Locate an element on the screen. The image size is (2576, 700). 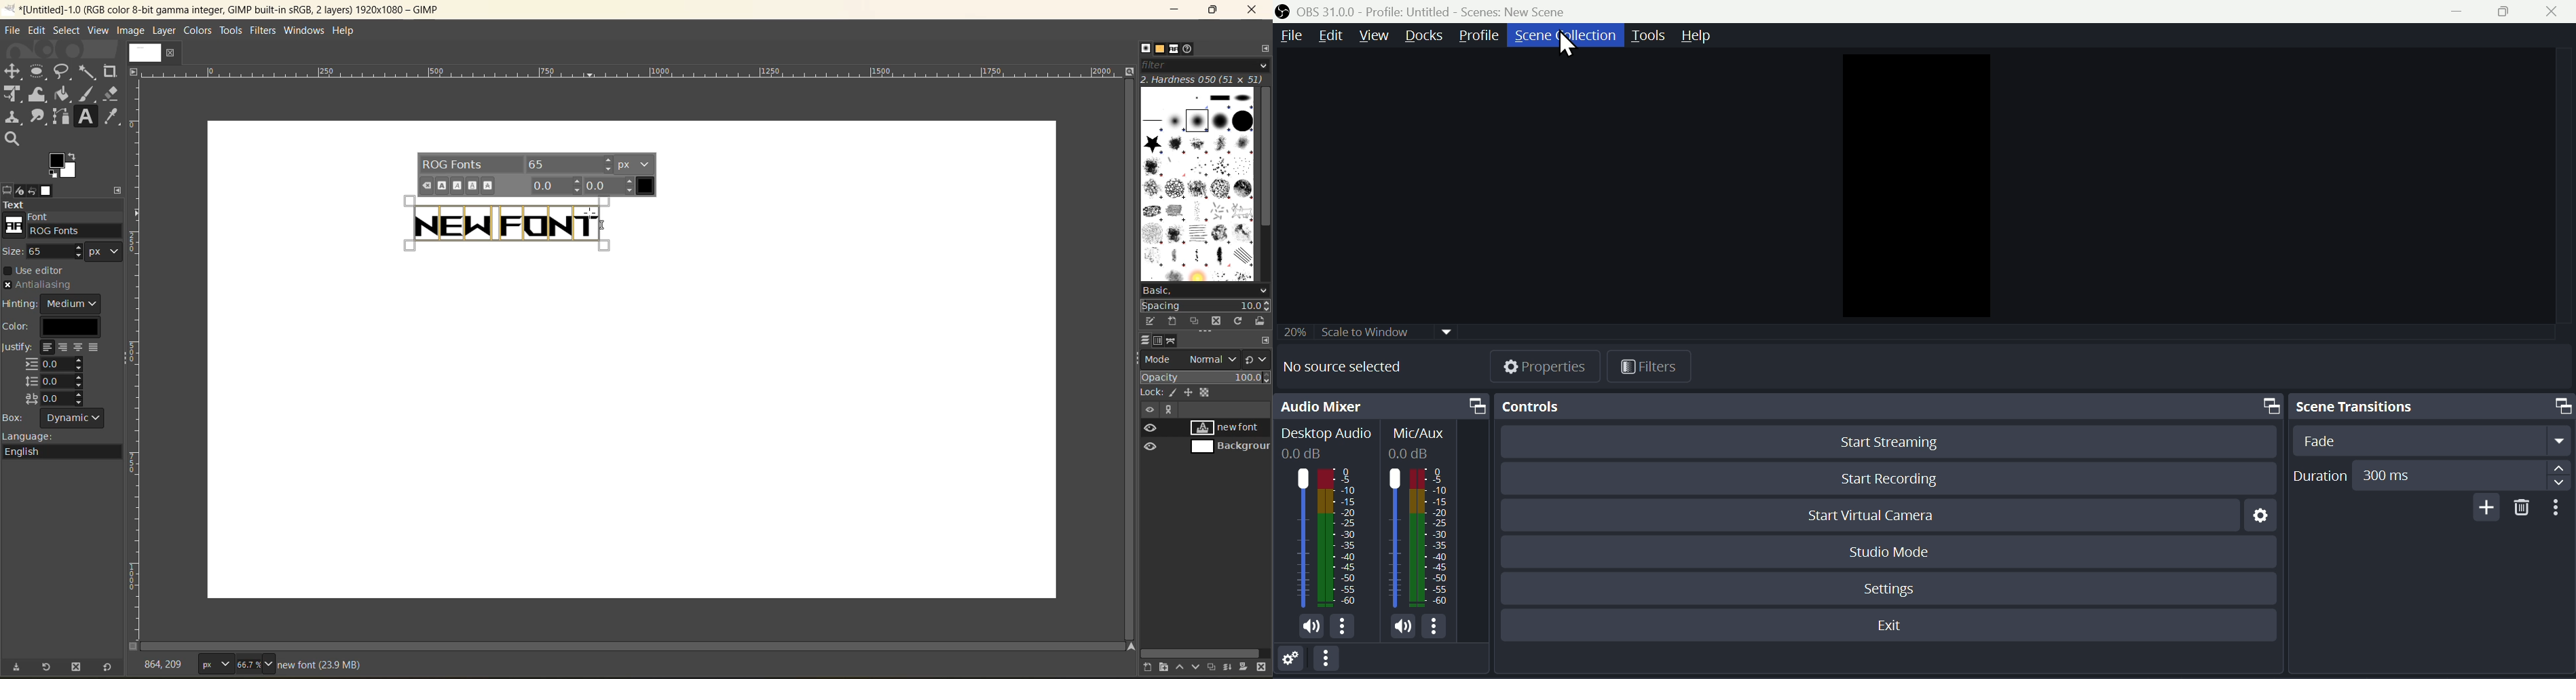
minimise is located at coordinates (2461, 13).